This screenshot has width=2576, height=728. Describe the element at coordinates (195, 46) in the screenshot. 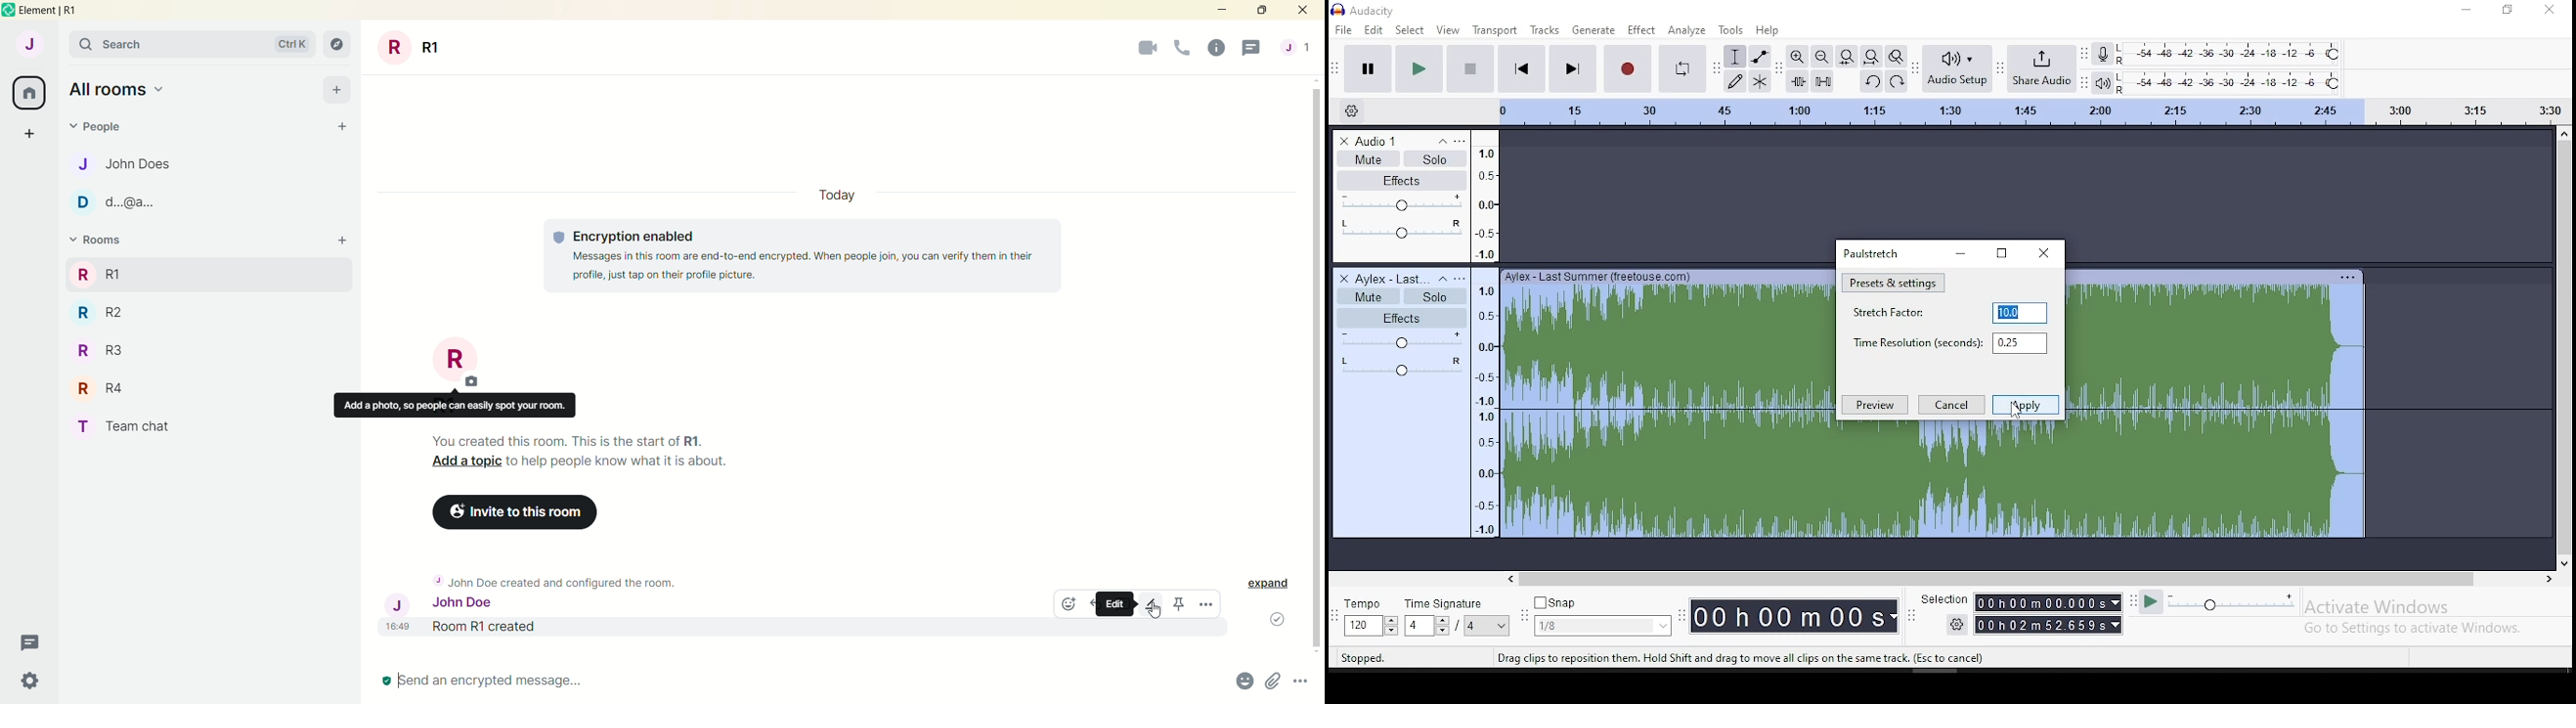

I see `search` at that location.